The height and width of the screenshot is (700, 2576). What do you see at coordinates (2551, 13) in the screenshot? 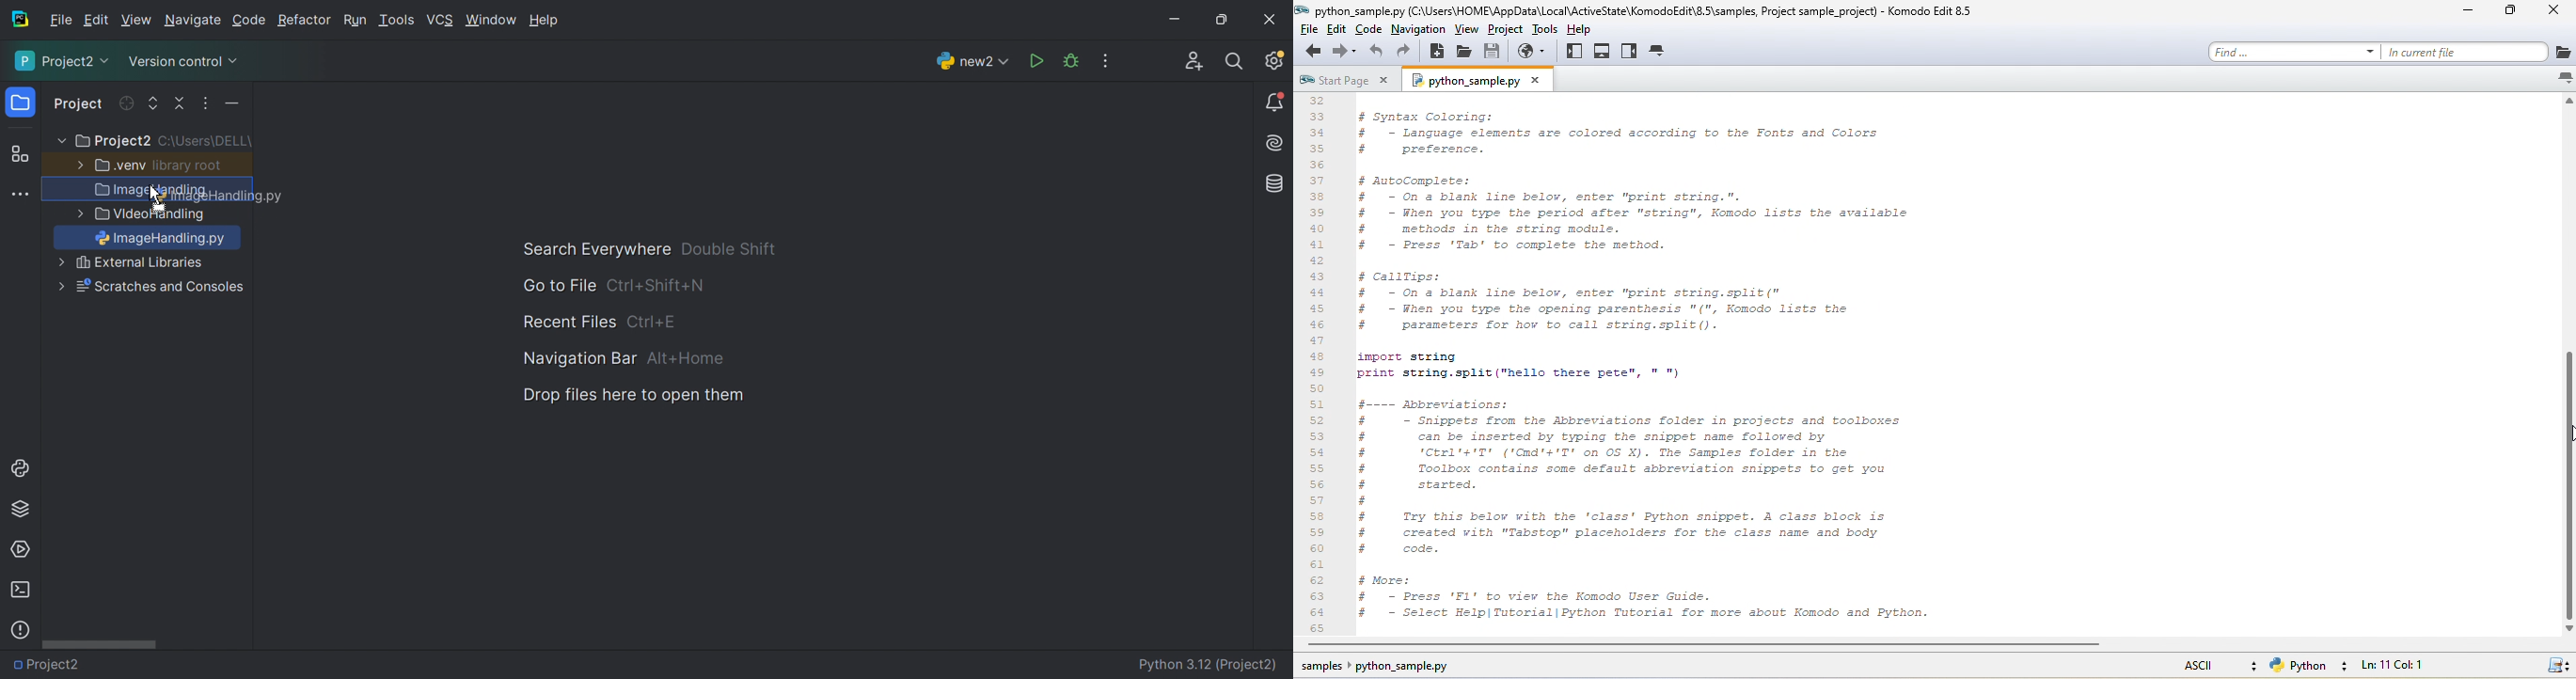
I see `close` at bounding box center [2551, 13].